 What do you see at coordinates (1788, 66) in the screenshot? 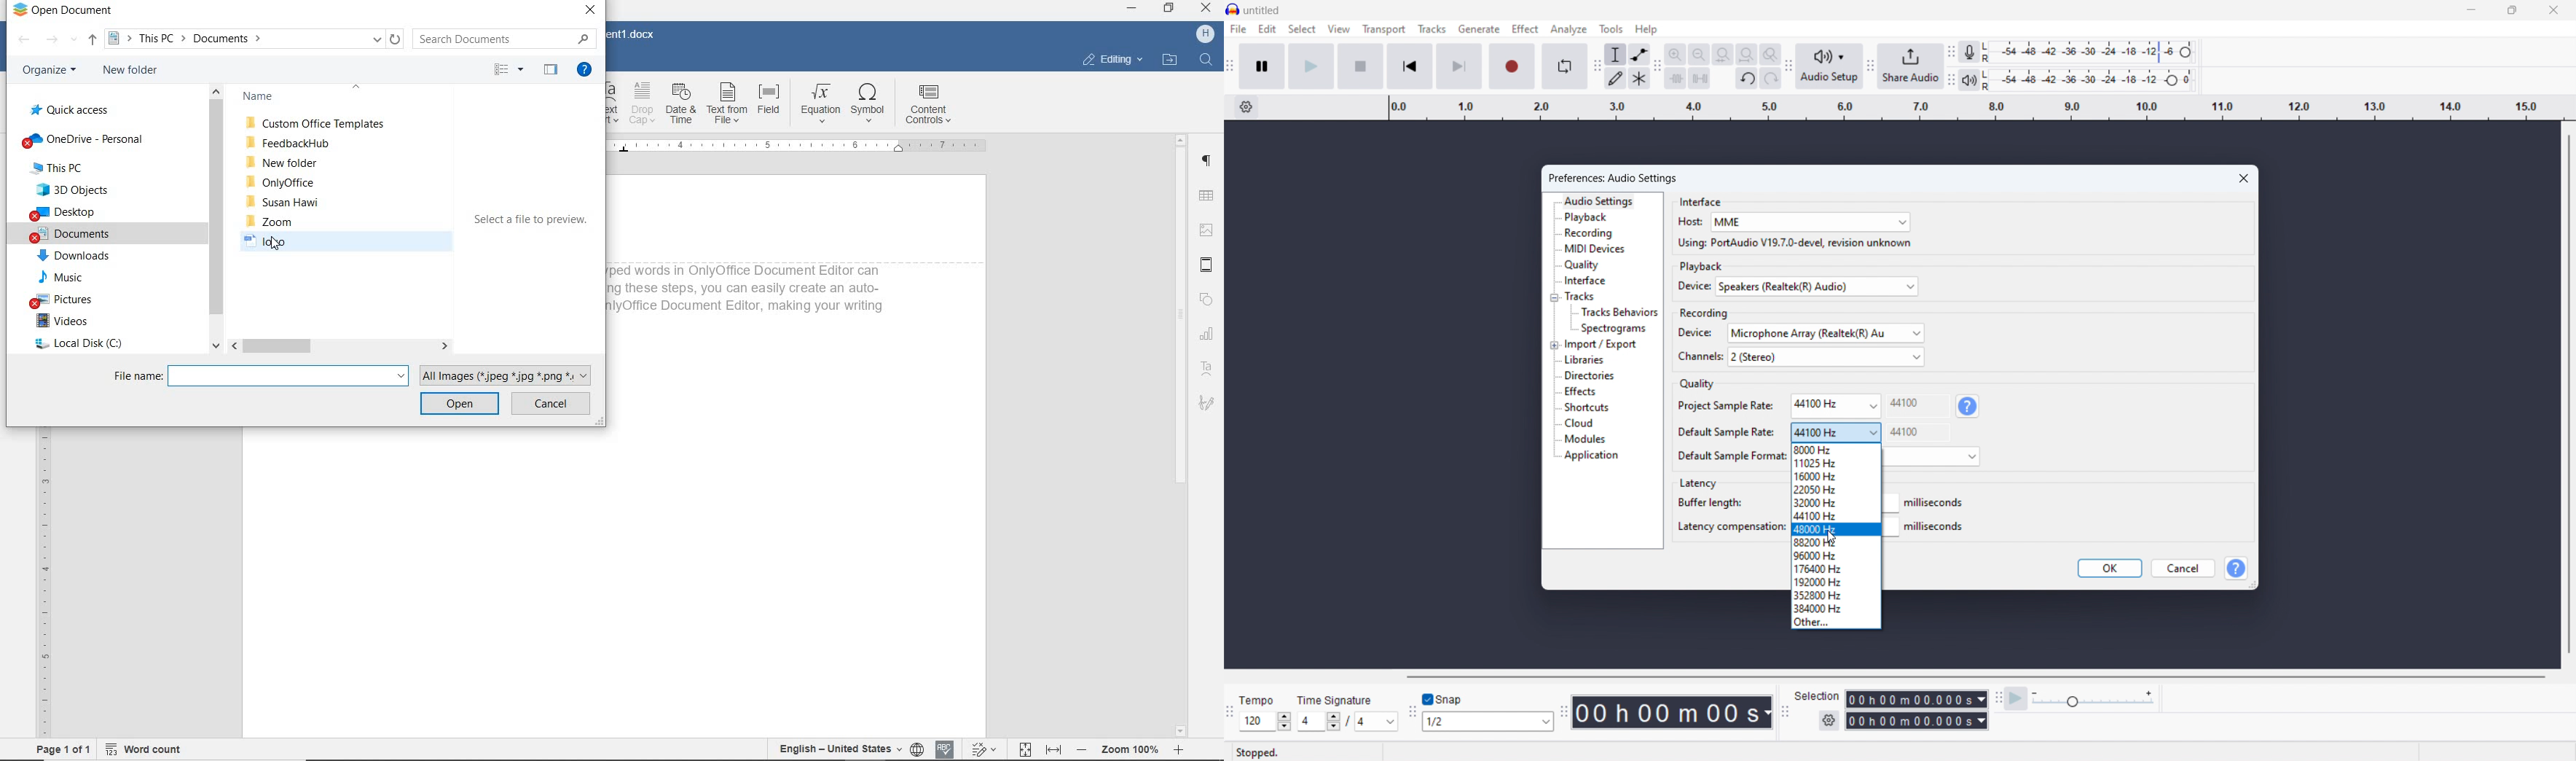
I see `audio setup toolbar` at bounding box center [1788, 66].